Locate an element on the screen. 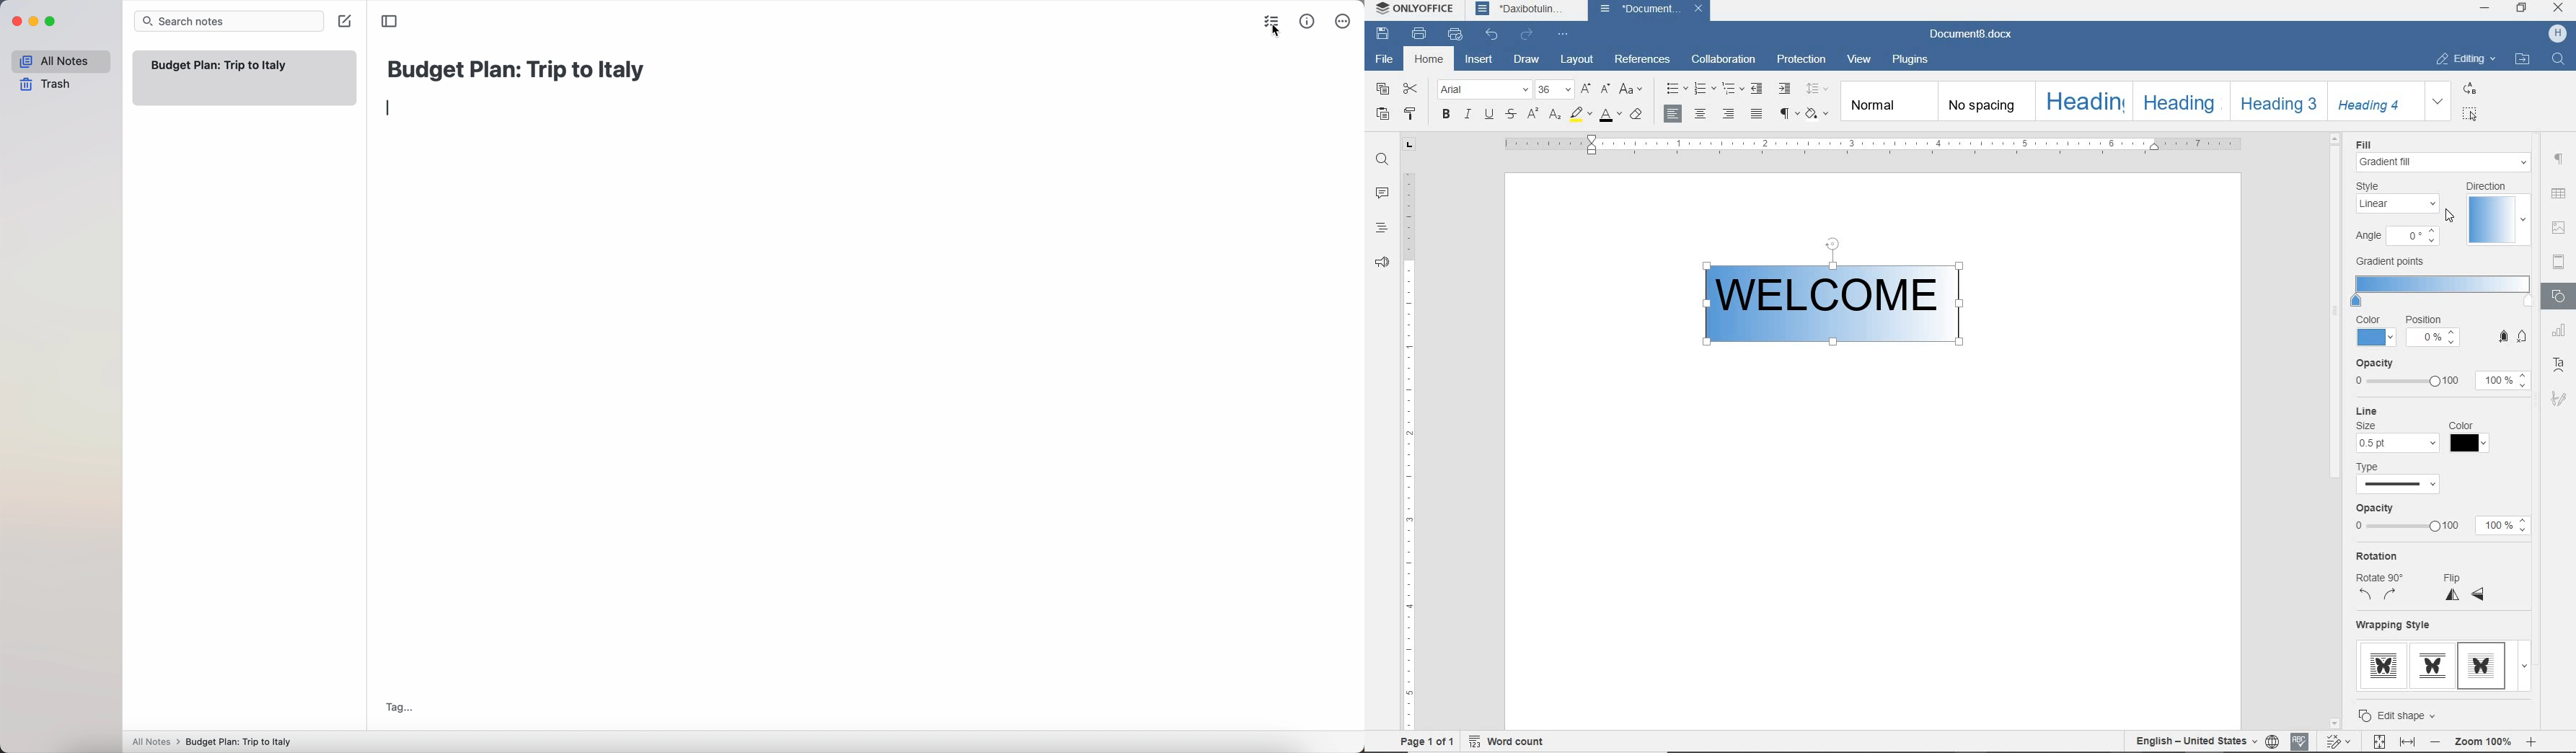 This screenshot has height=756, width=2576. Rotate 90 is located at coordinates (2384, 576).